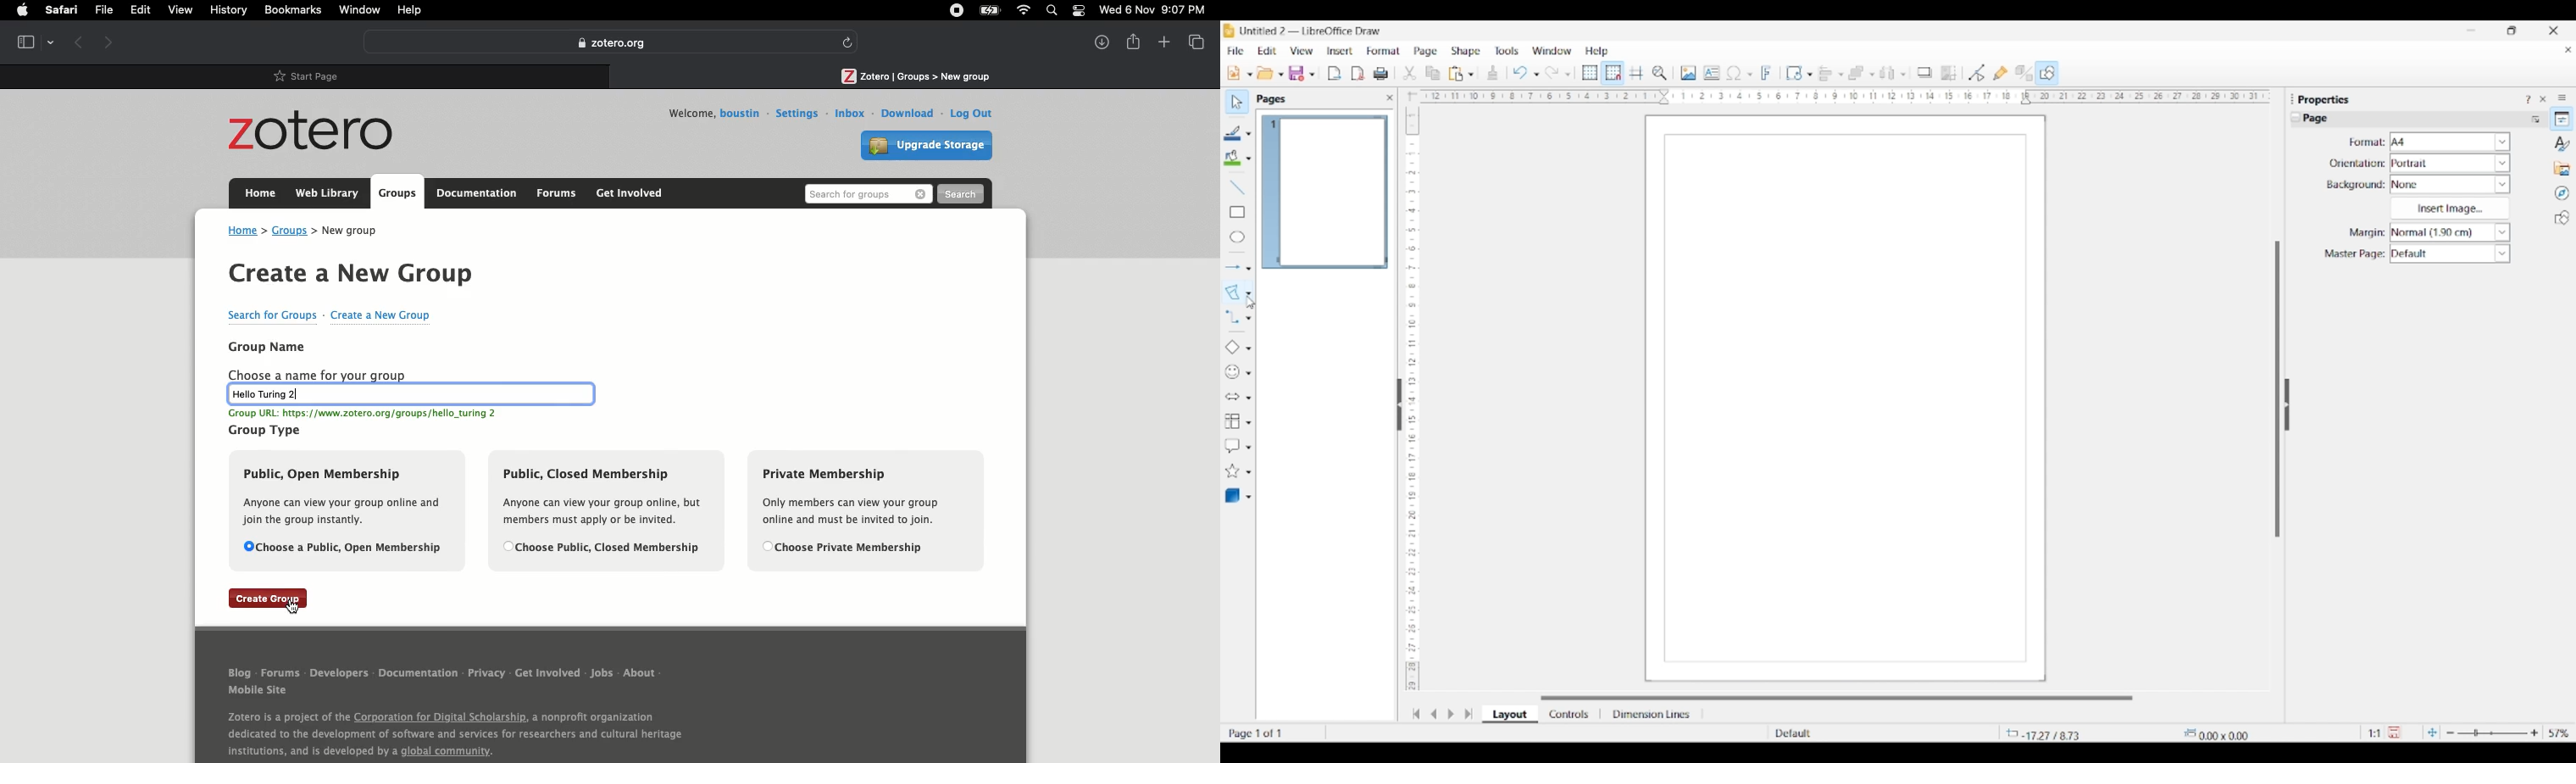  What do you see at coordinates (269, 599) in the screenshot?
I see `Create group` at bounding box center [269, 599].